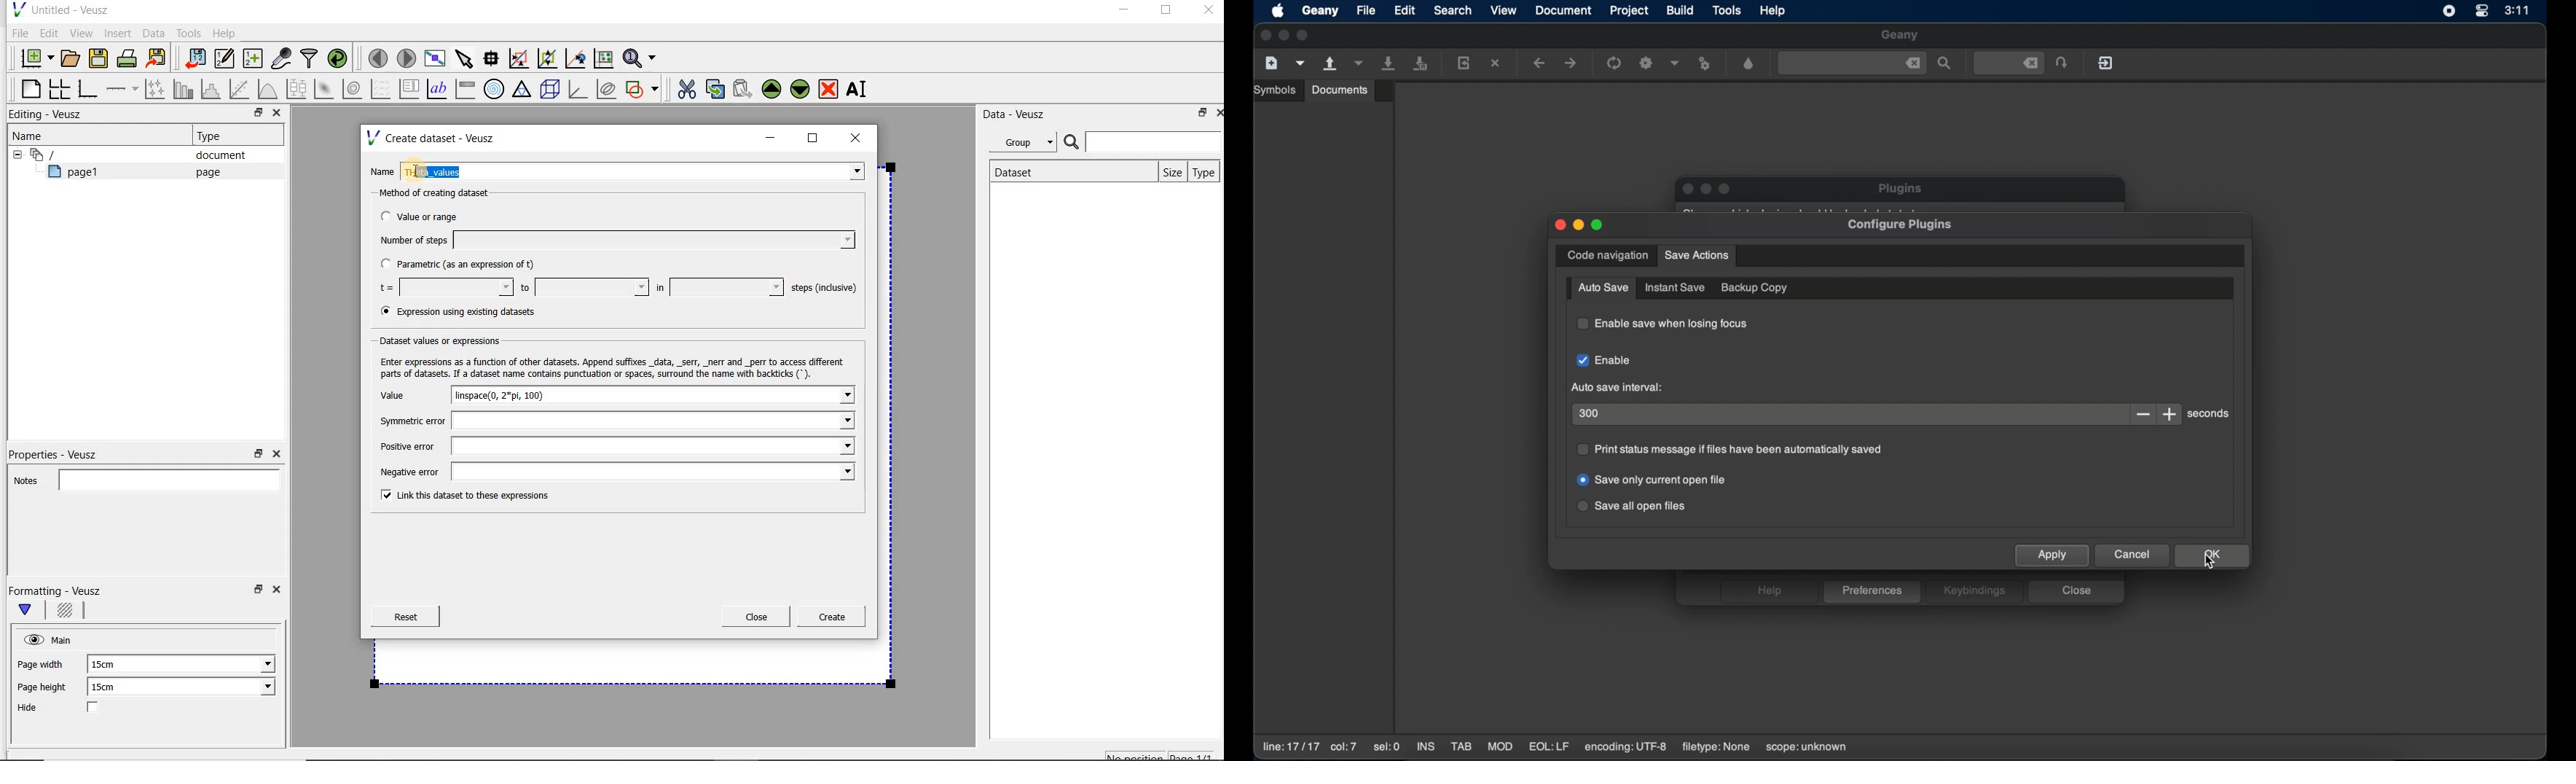 This screenshot has width=2576, height=784. Describe the element at coordinates (447, 340) in the screenshot. I see `Dataset values or expressions` at that location.